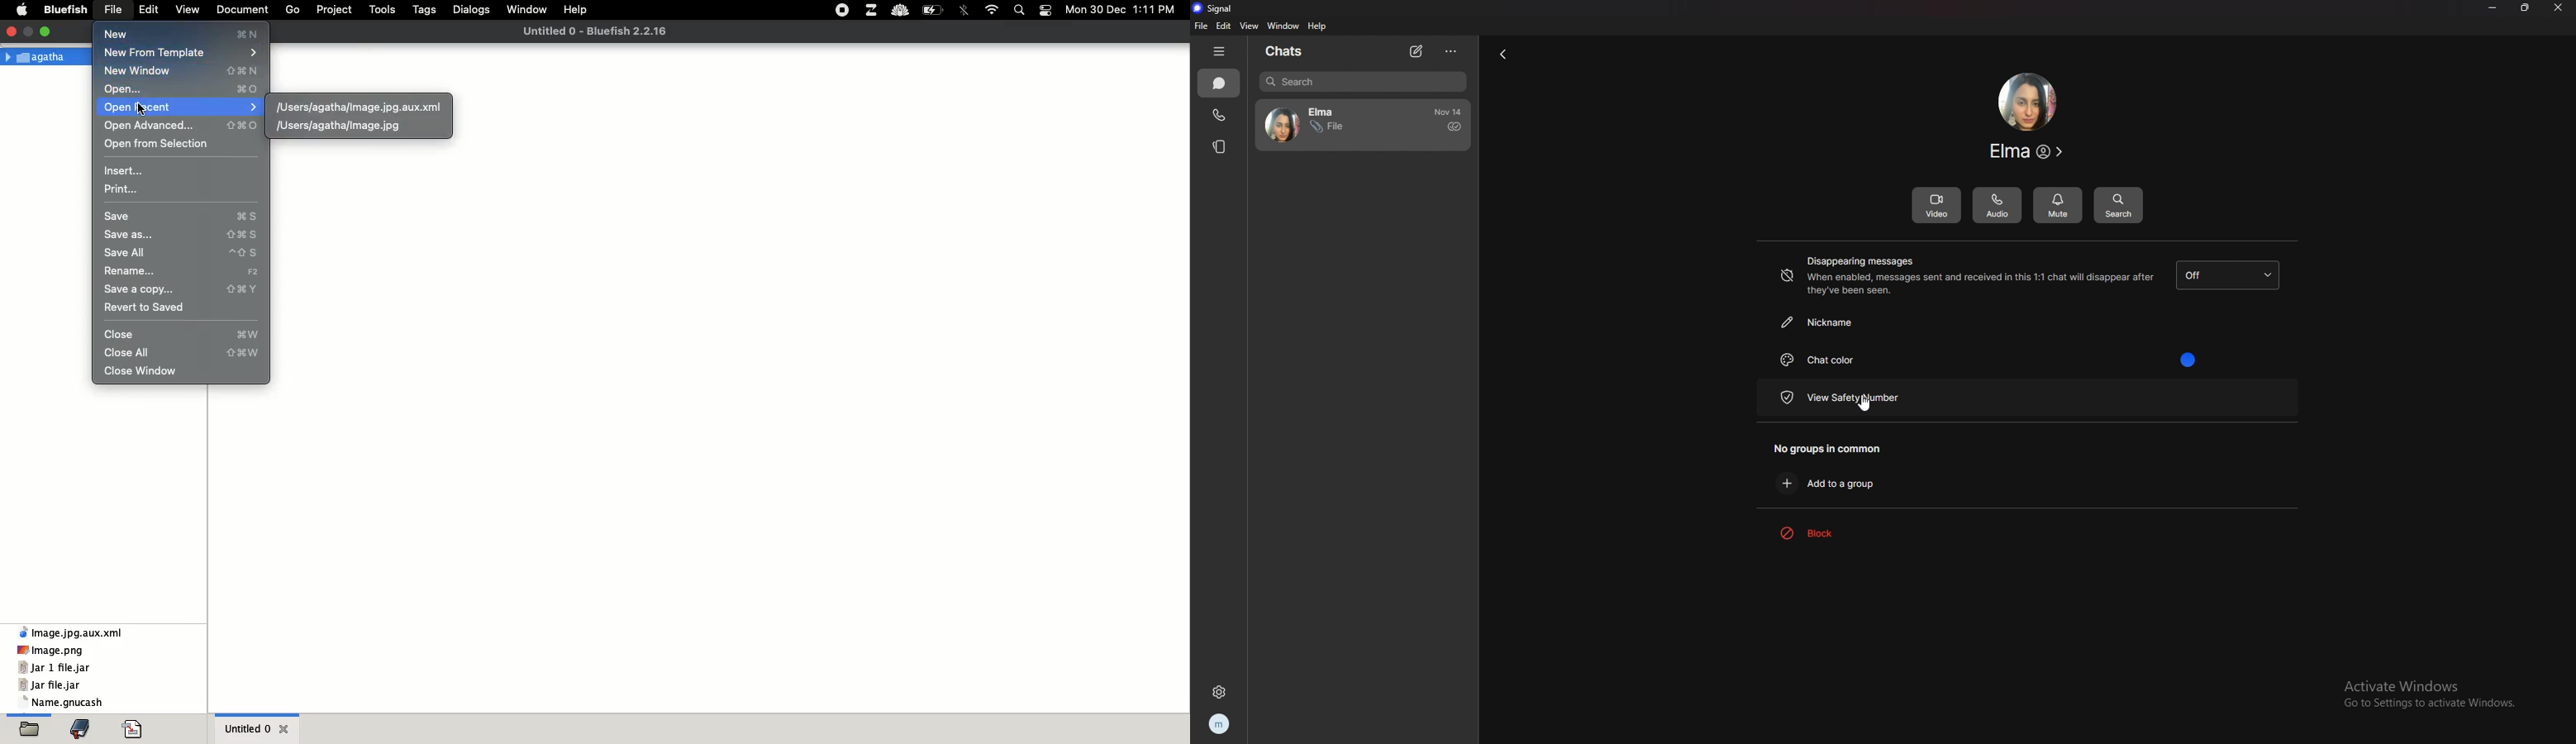 The height and width of the screenshot is (756, 2576). I want to click on Untitled 0 - Bluefish 2.2.16, so click(594, 31).